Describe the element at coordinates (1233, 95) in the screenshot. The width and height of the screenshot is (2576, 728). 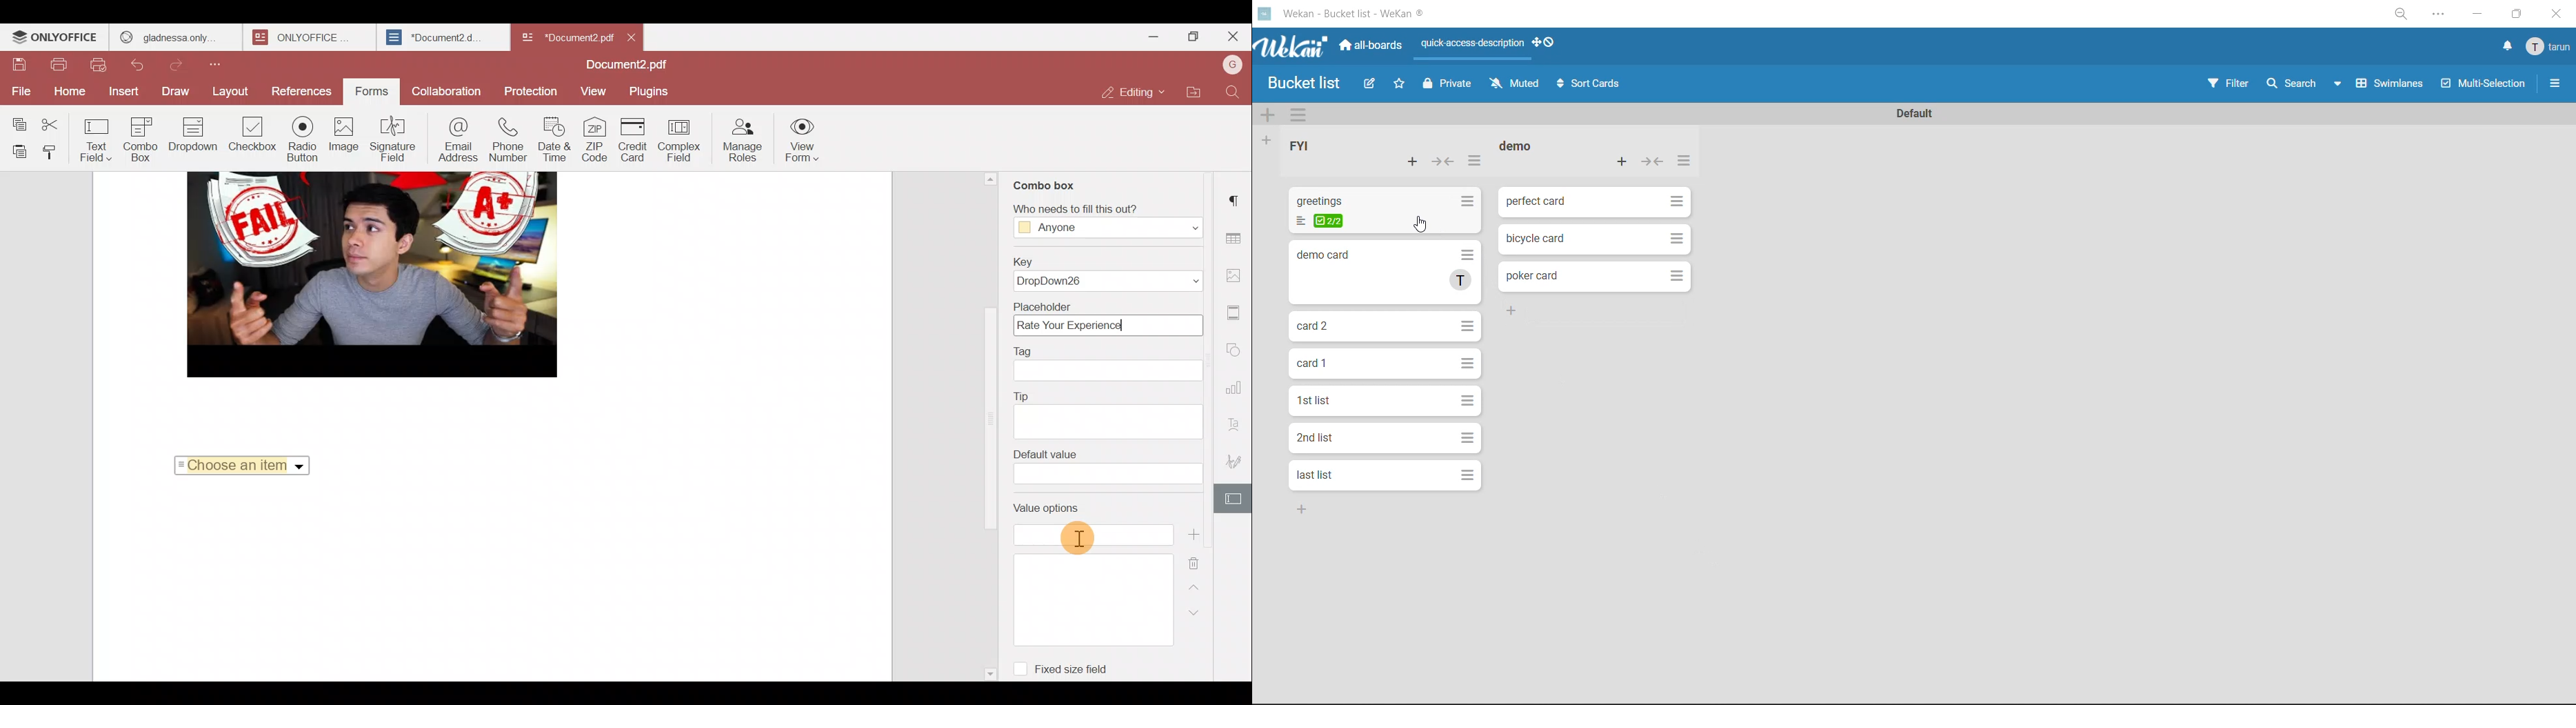
I see `Find` at that location.